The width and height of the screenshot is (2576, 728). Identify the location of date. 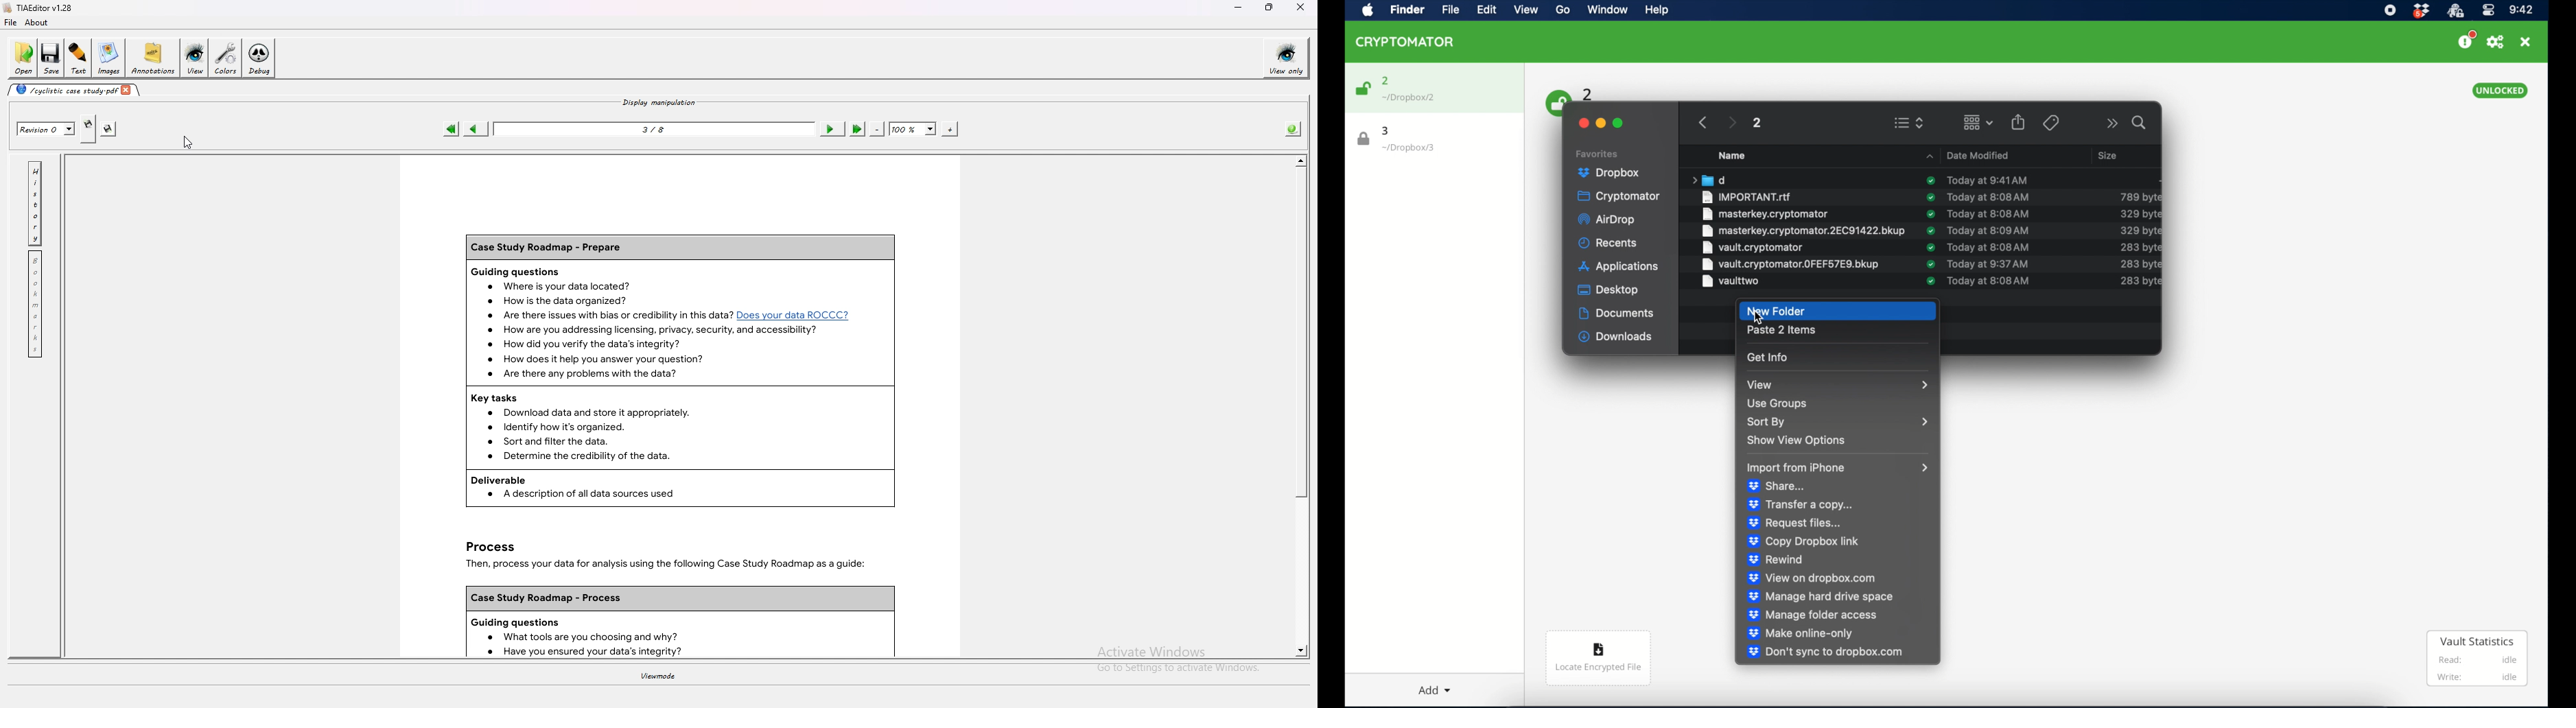
(1988, 246).